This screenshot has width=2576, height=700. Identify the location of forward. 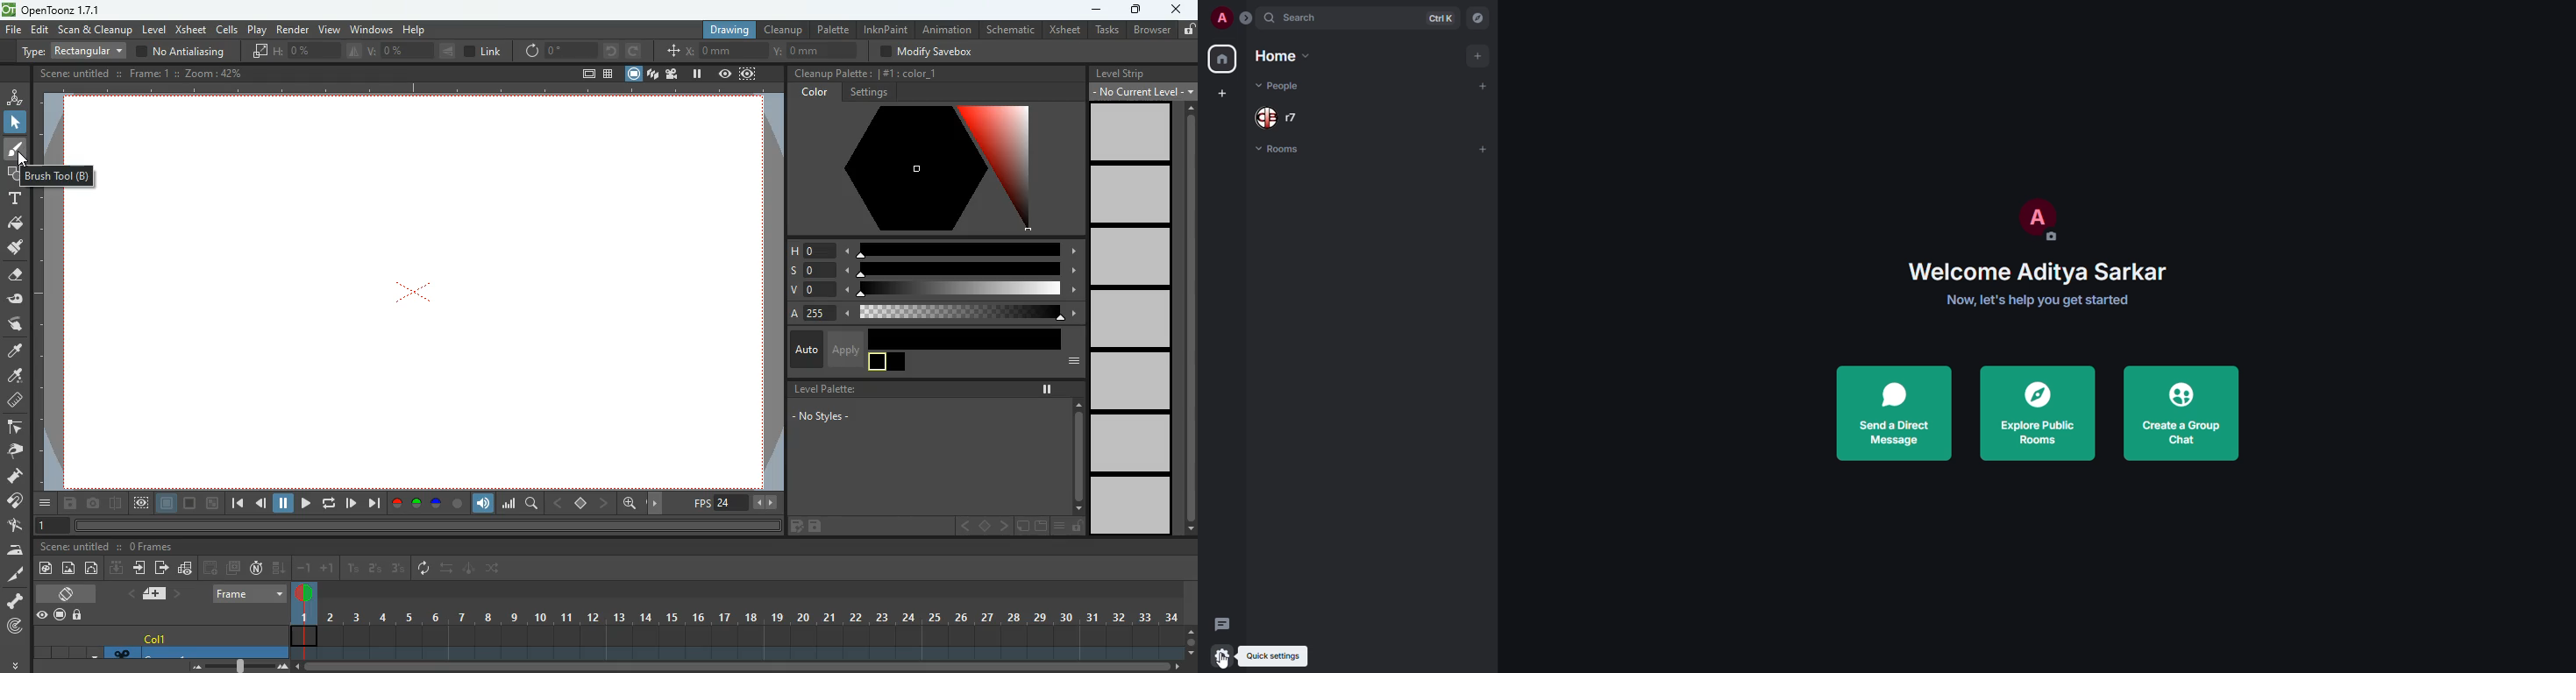
(633, 51).